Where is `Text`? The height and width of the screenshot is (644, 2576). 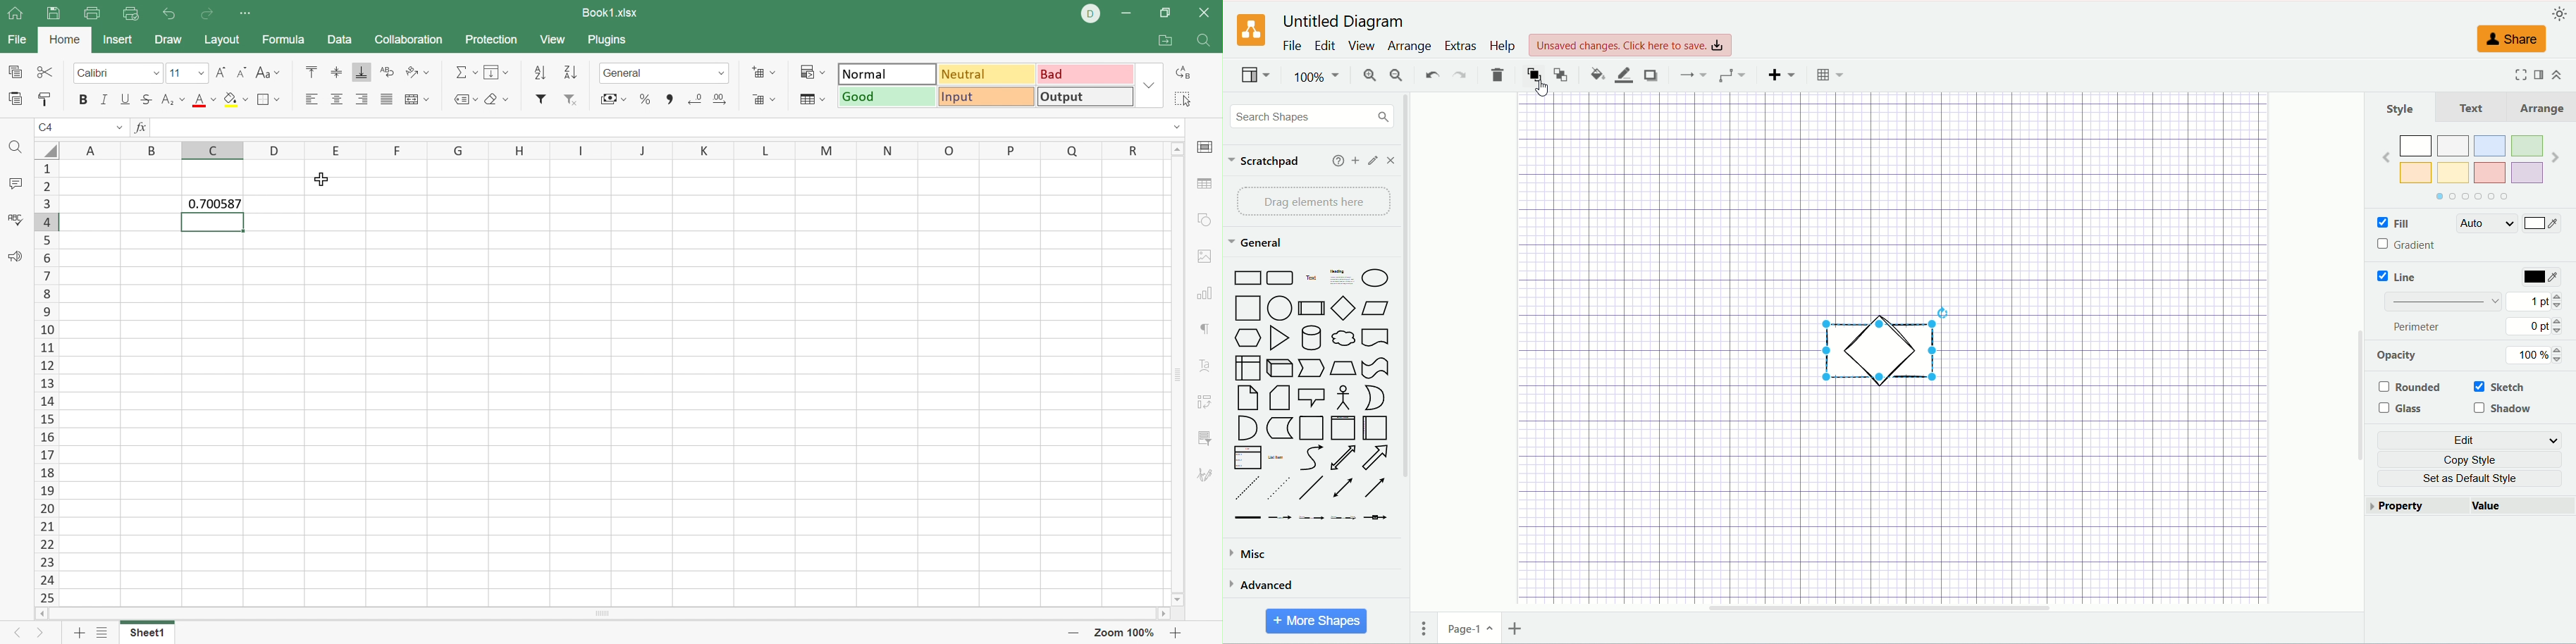 Text is located at coordinates (1312, 279).